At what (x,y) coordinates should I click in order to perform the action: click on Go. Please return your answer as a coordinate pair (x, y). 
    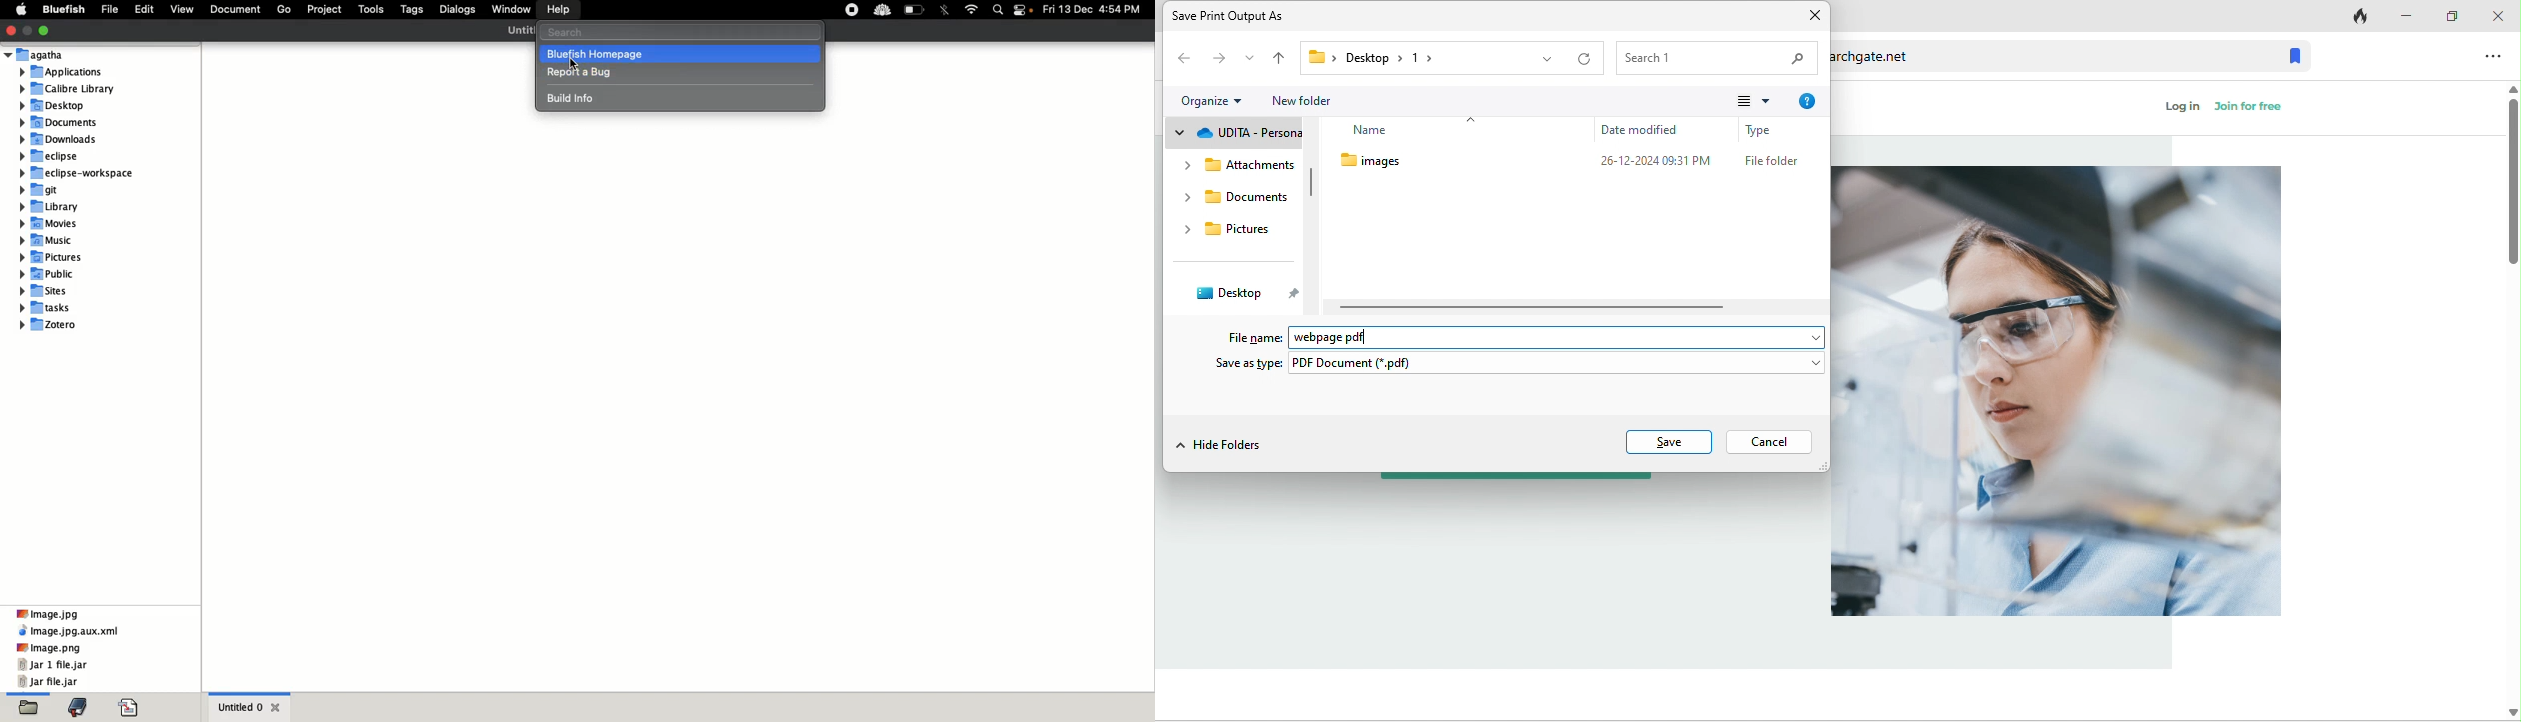
    Looking at the image, I should click on (284, 10).